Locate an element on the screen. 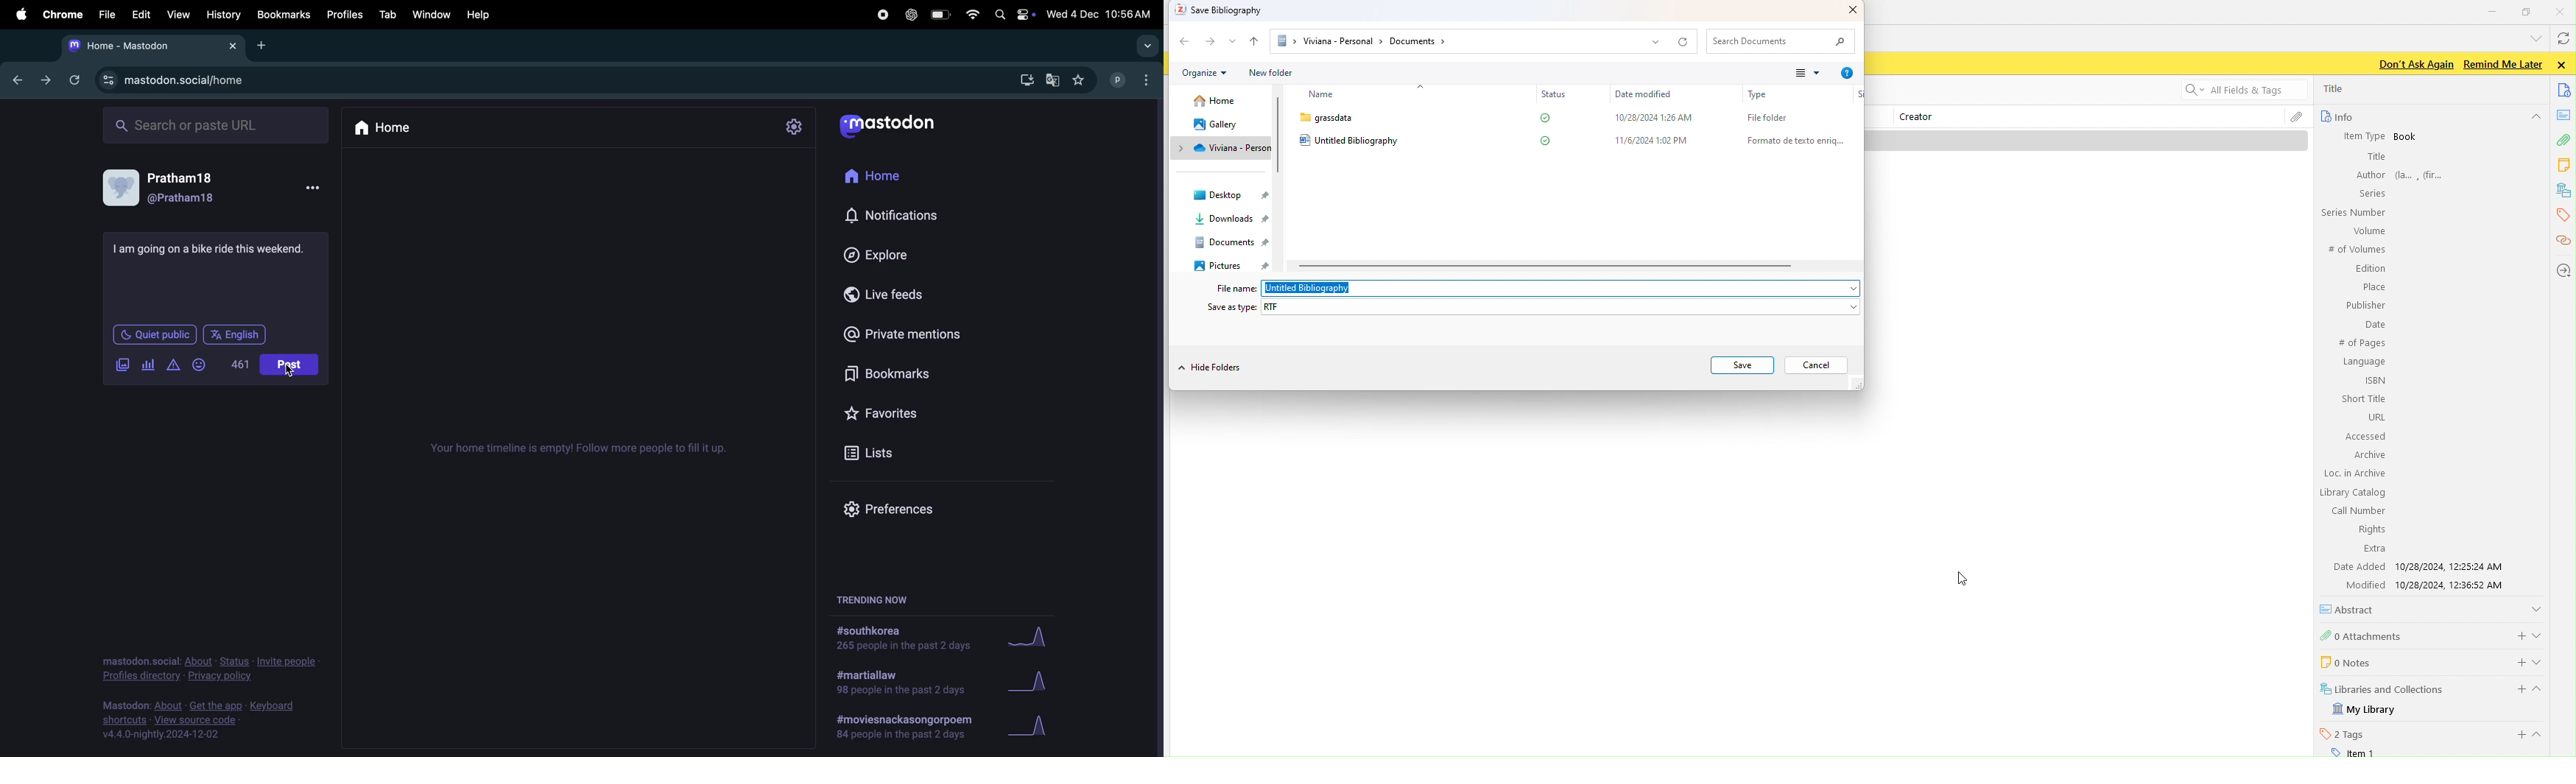 Image resolution: width=2576 pixels, height=784 pixels. Close is located at coordinates (2562, 11).